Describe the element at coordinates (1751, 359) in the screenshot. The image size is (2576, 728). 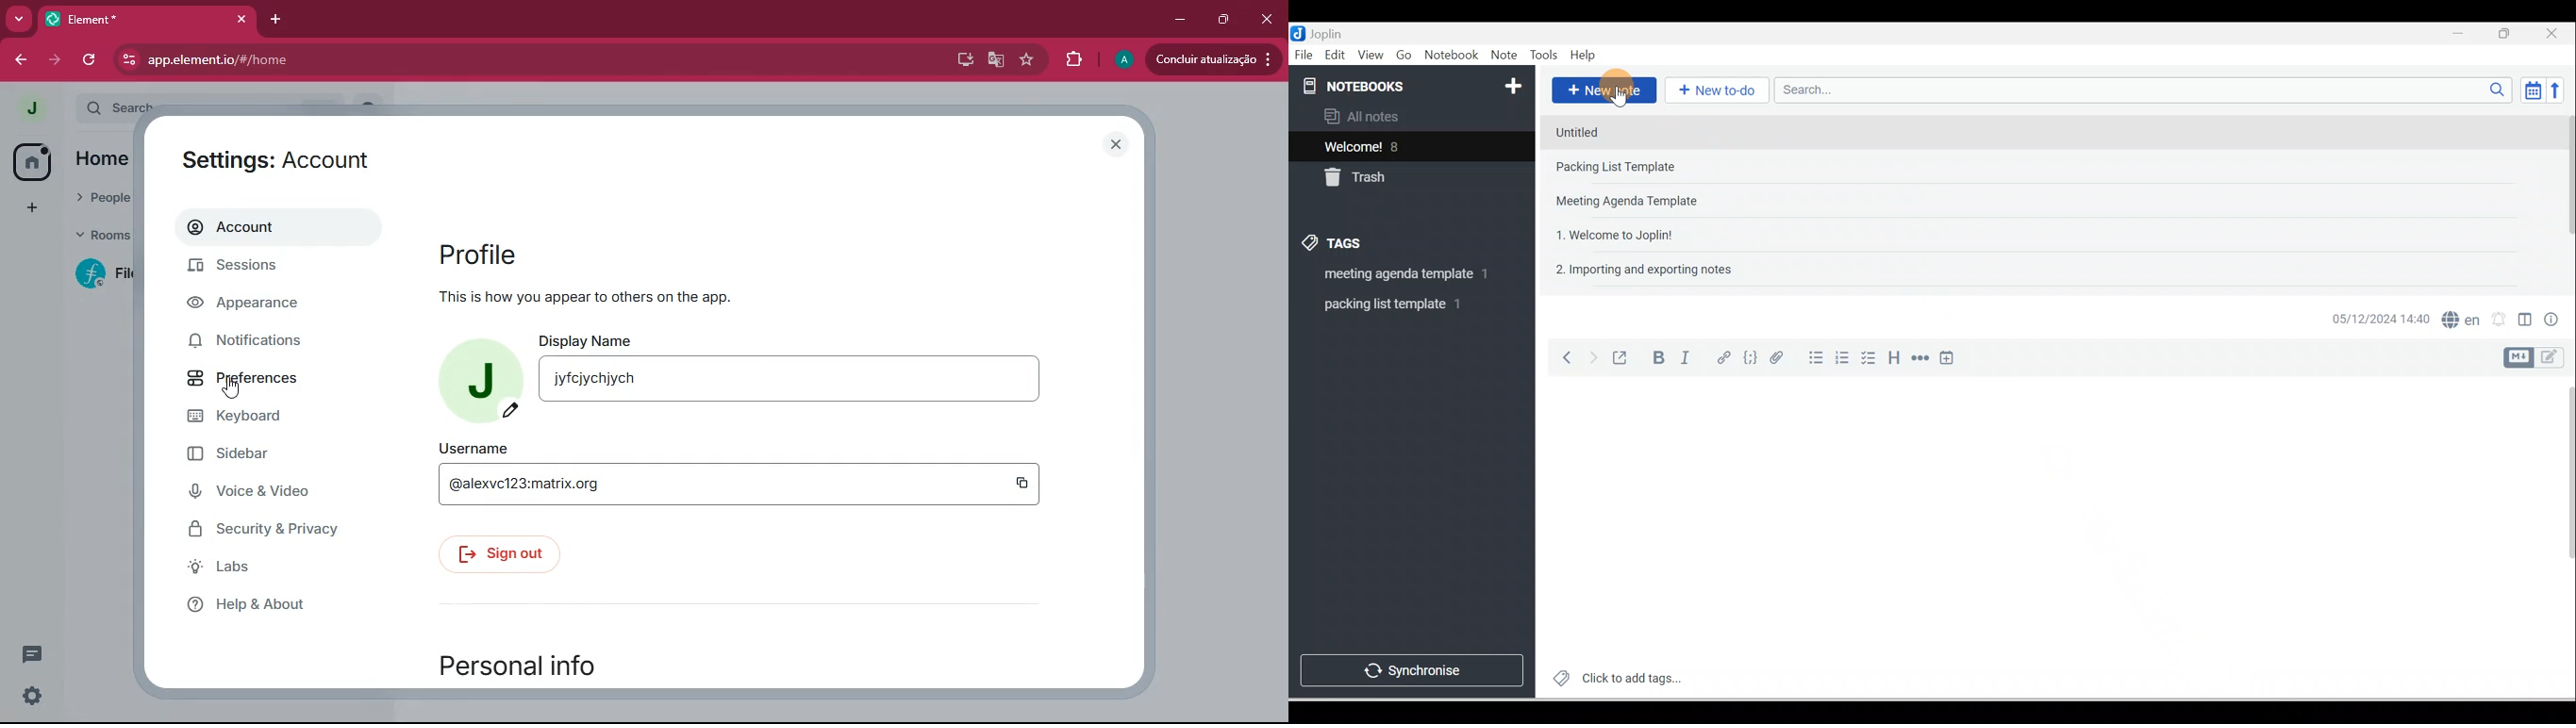
I see `Code` at that location.